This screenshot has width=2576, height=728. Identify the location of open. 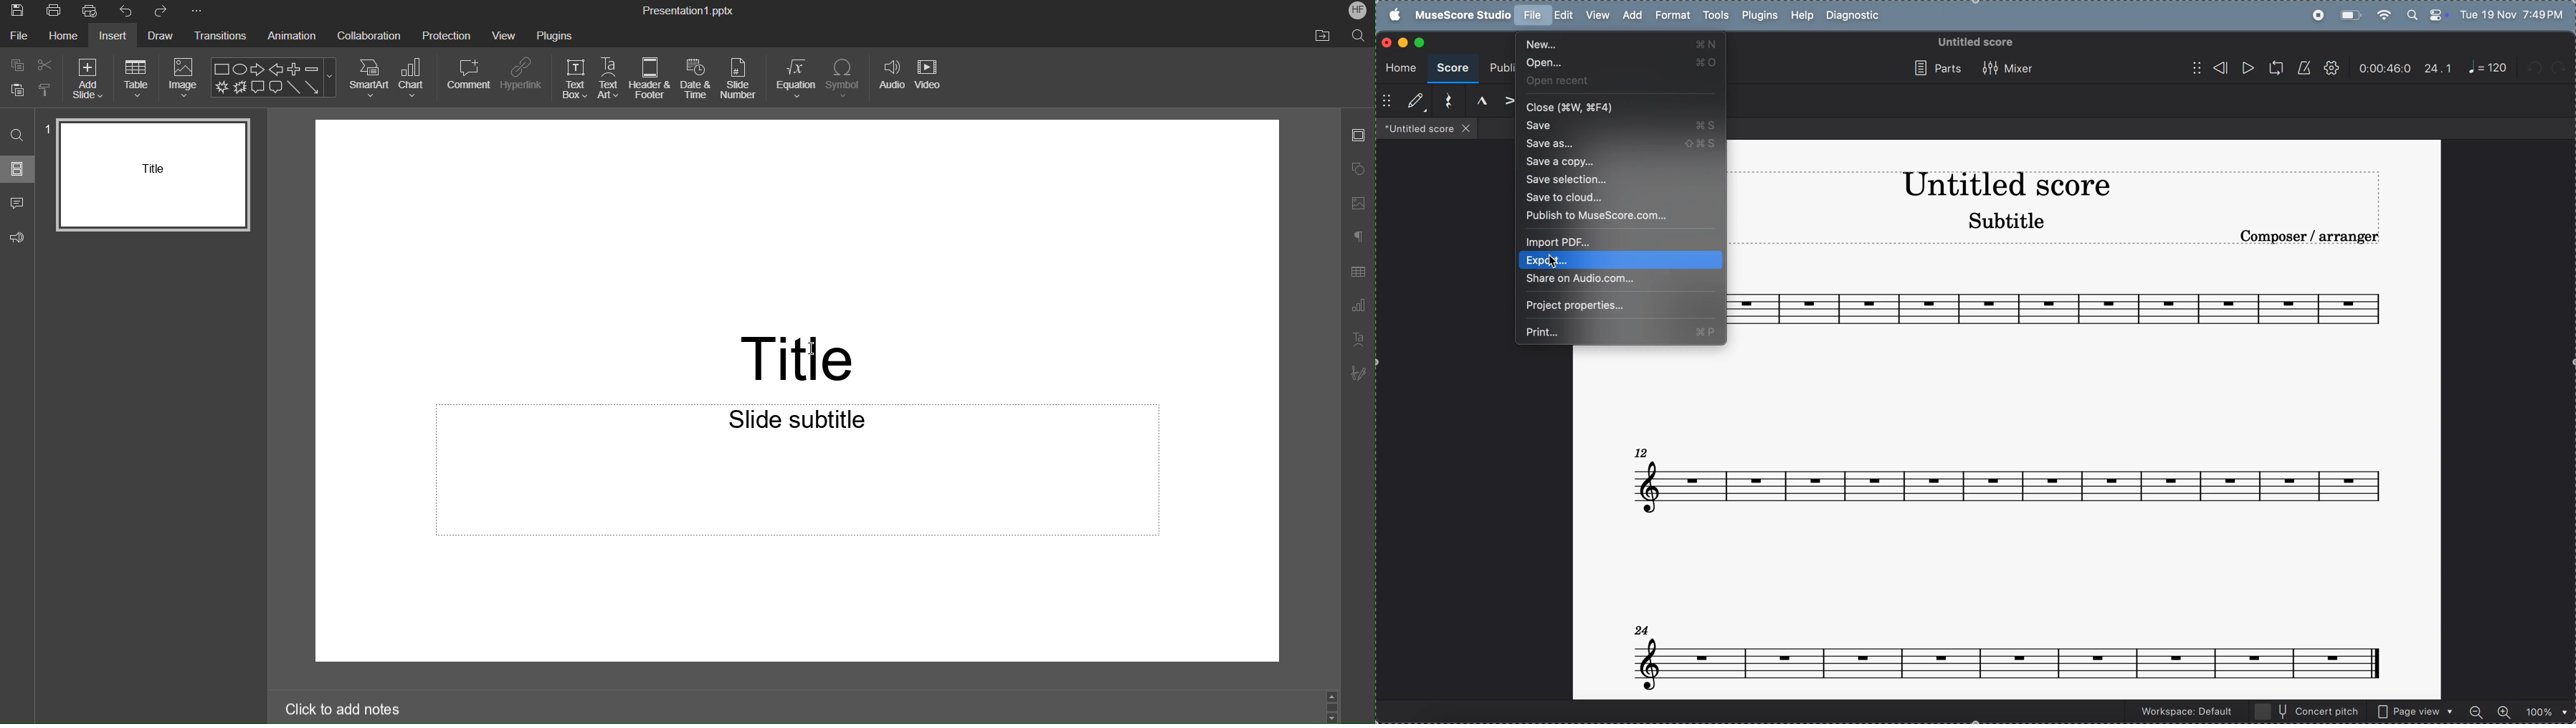
(1619, 64).